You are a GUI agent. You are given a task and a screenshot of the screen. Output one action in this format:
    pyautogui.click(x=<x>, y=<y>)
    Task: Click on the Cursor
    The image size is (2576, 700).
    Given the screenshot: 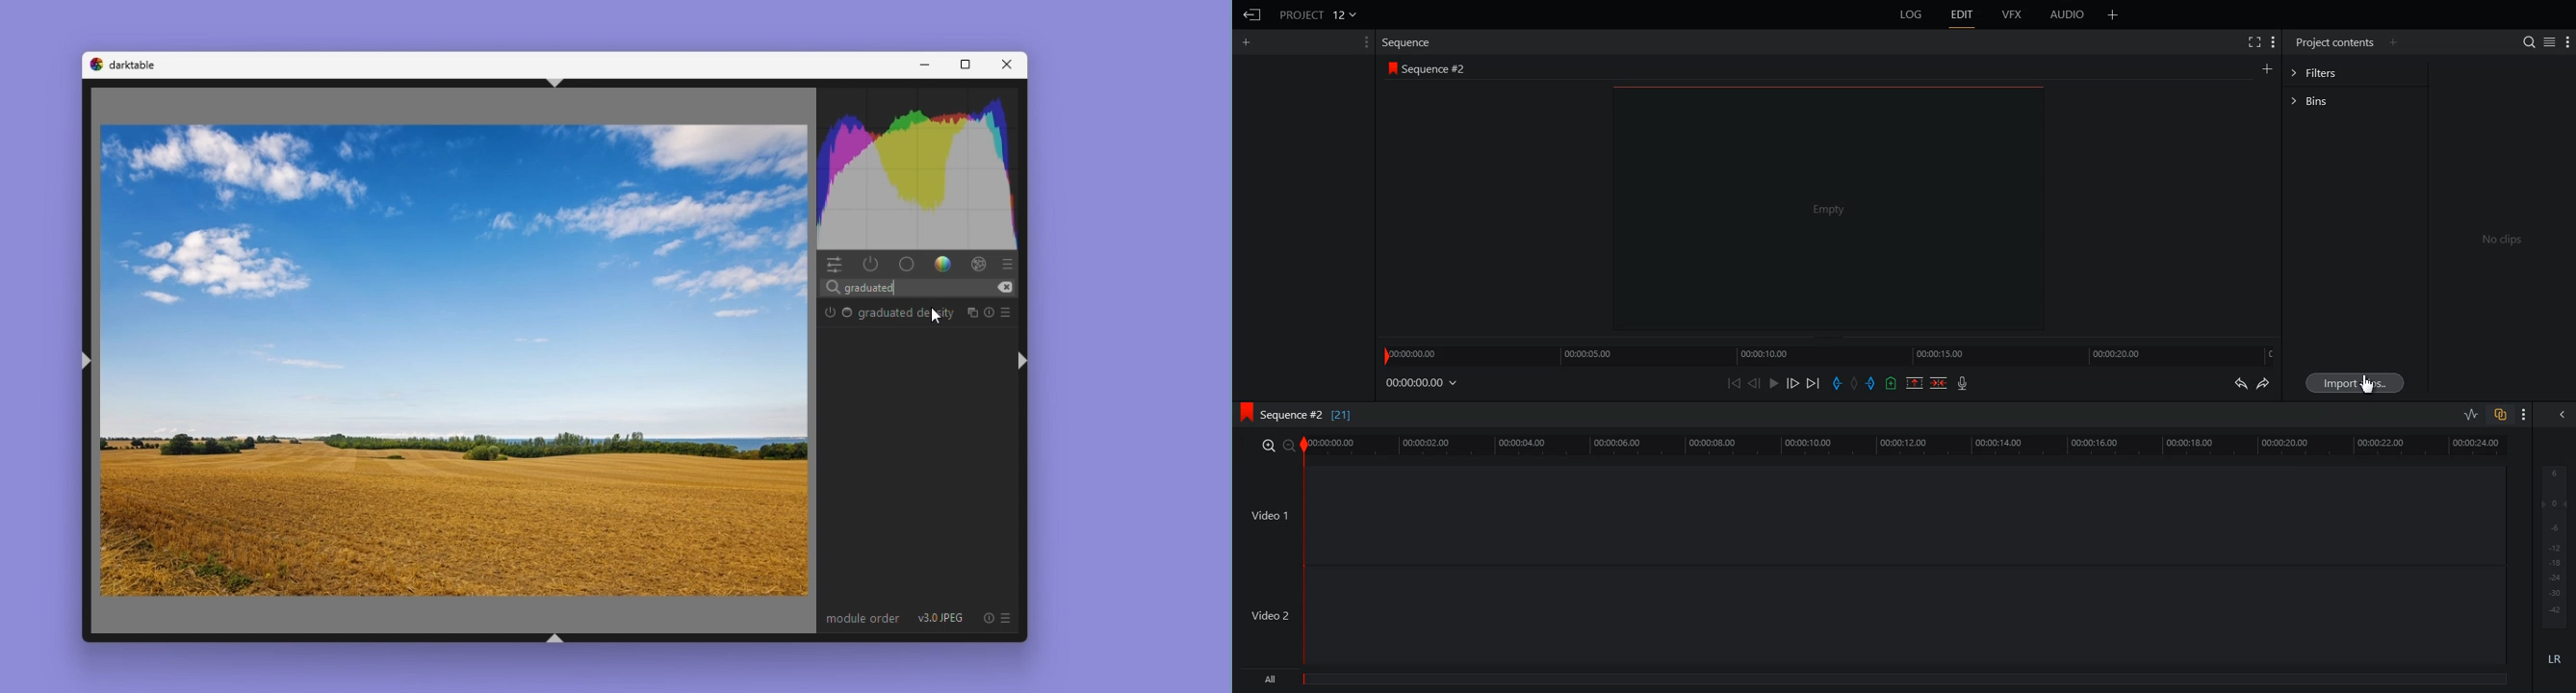 What is the action you would take?
    pyautogui.click(x=2371, y=384)
    